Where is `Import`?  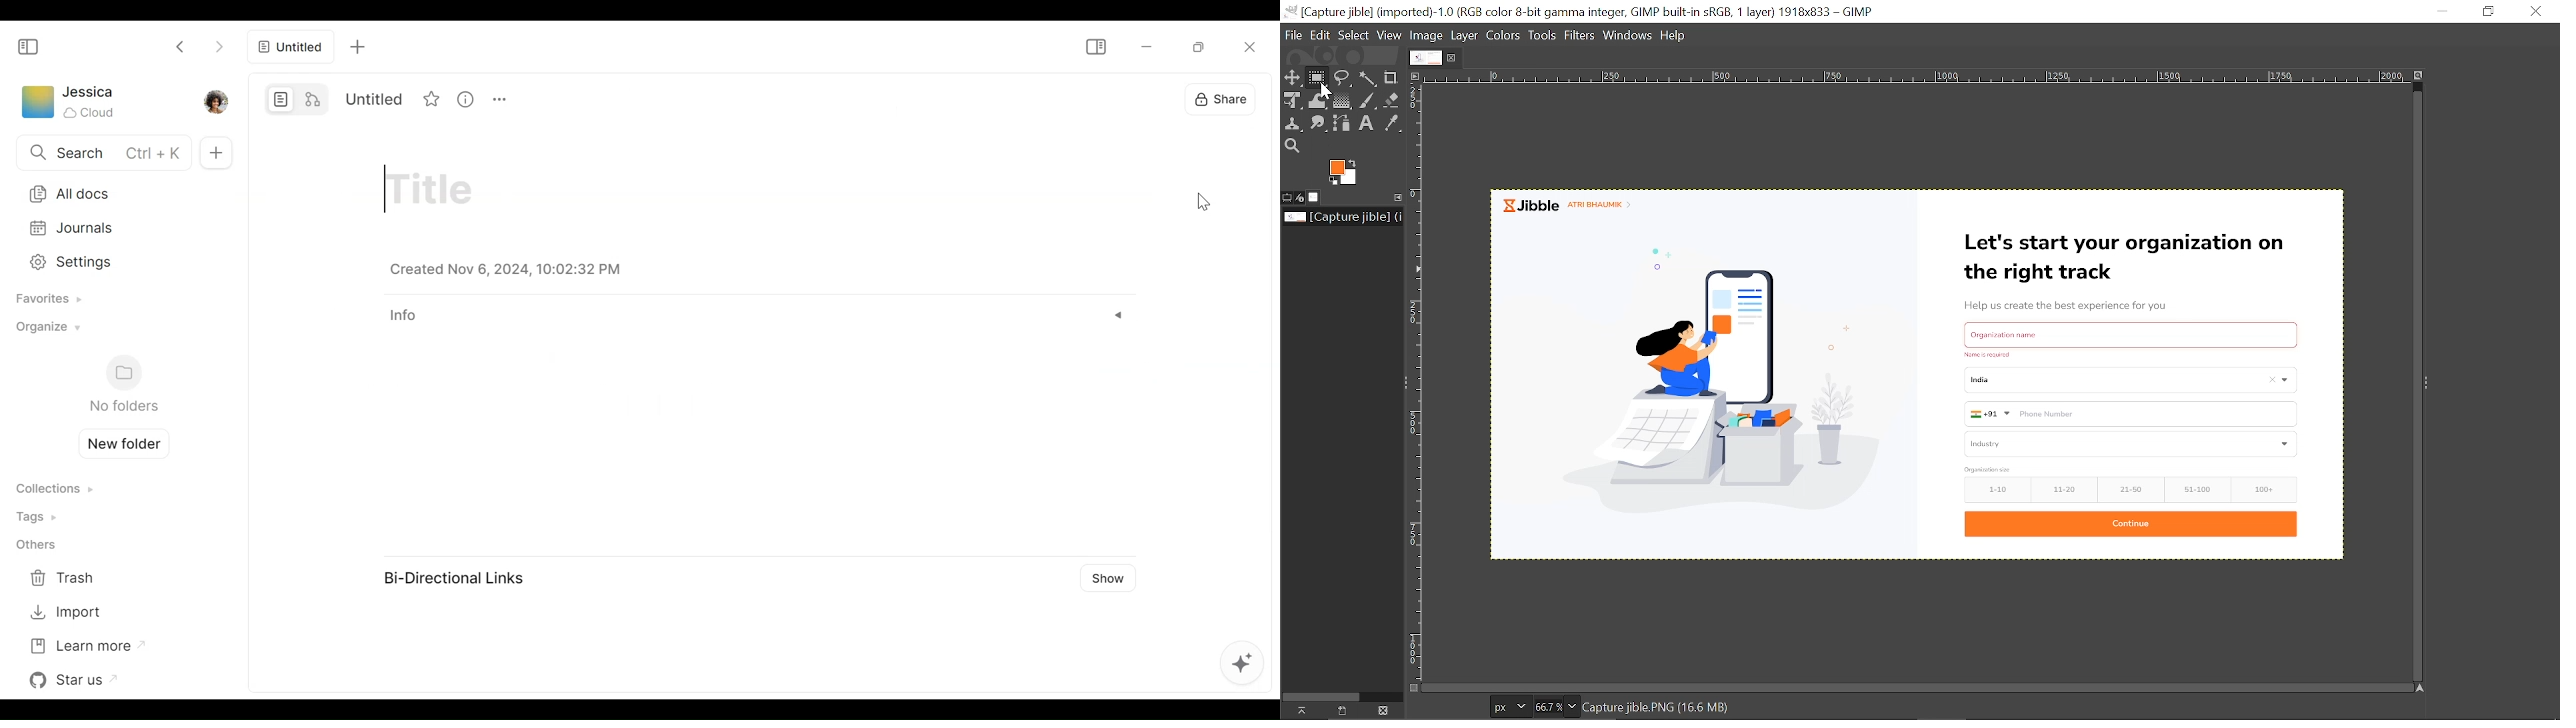
Import is located at coordinates (65, 613).